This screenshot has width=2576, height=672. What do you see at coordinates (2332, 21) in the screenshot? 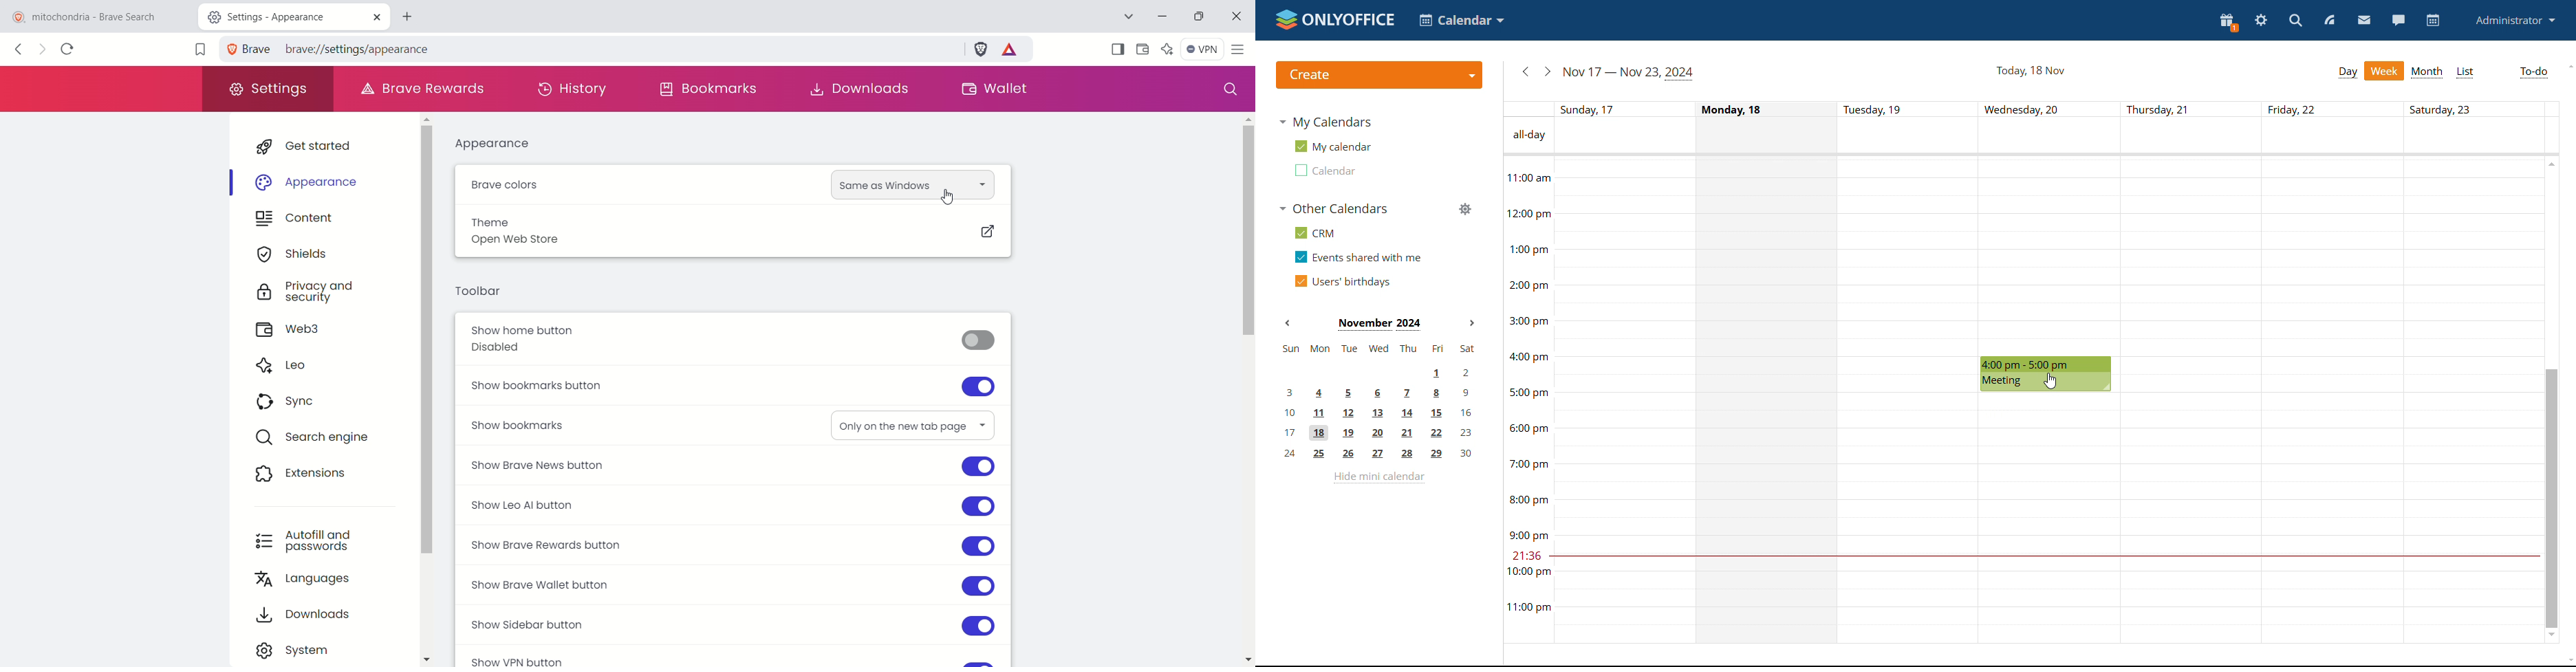
I see `feed` at bounding box center [2332, 21].